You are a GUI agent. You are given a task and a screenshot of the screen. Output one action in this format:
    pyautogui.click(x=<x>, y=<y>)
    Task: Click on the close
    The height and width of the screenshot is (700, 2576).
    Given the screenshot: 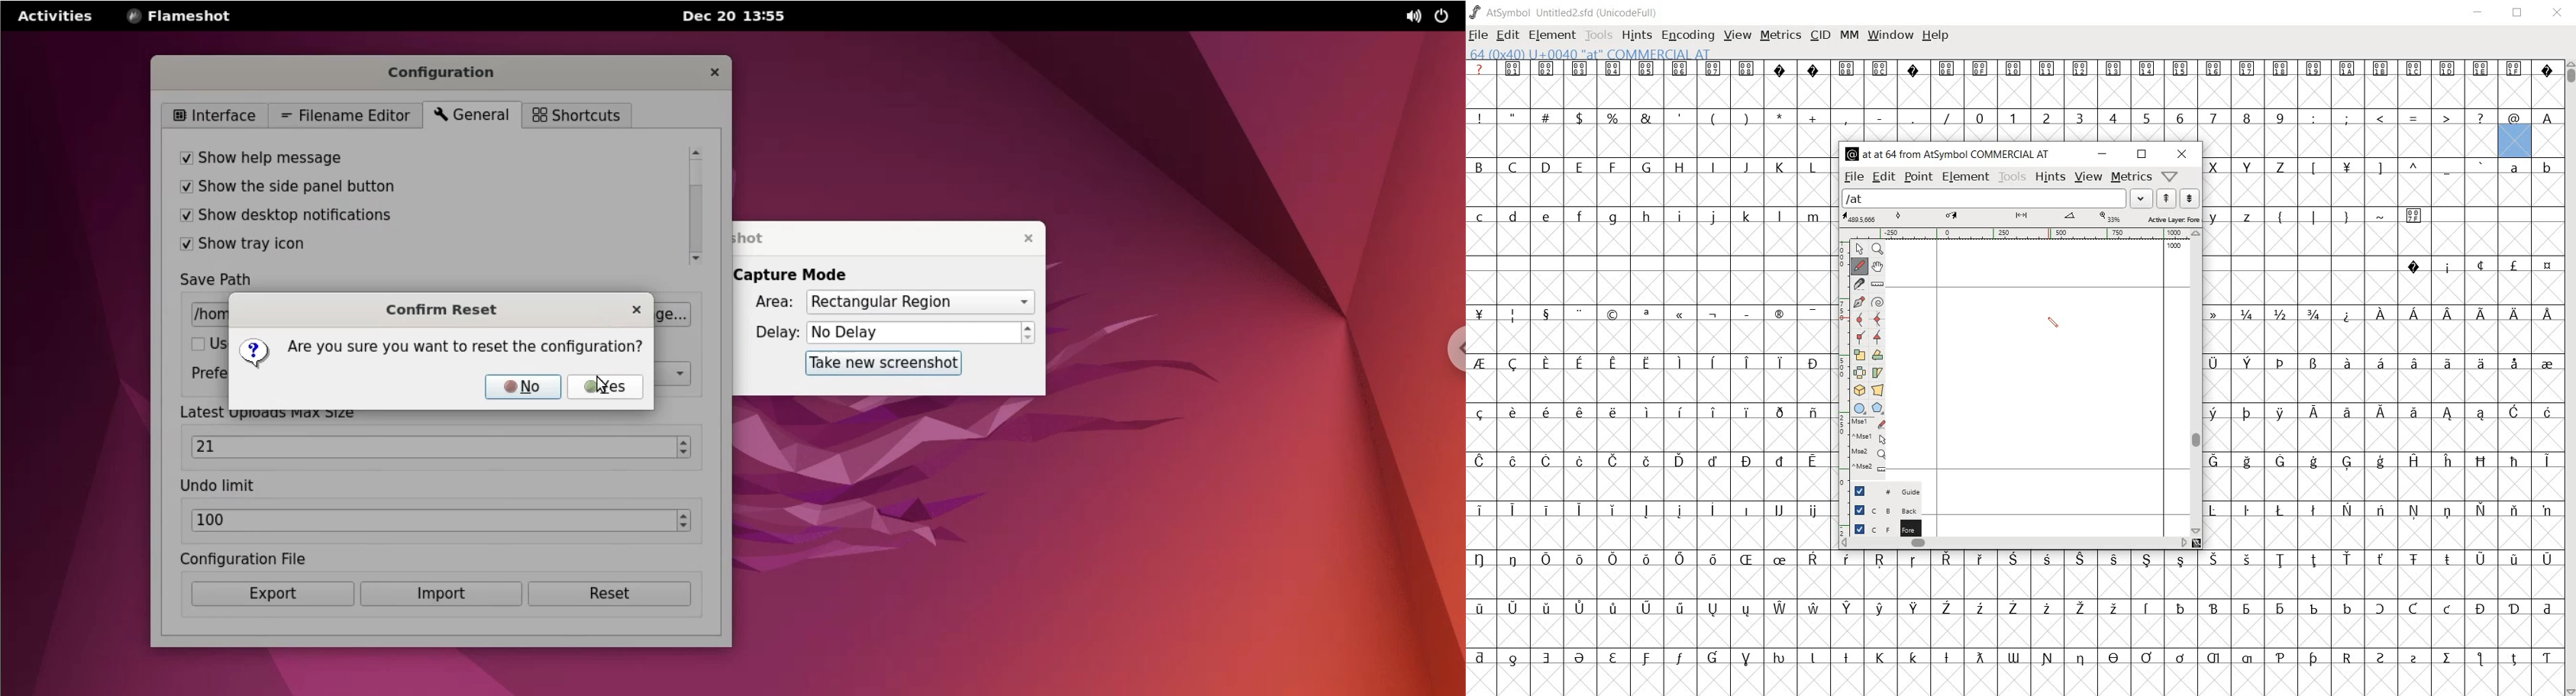 What is the action you would take?
    pyautogui.click(x=2182, y=154)
    